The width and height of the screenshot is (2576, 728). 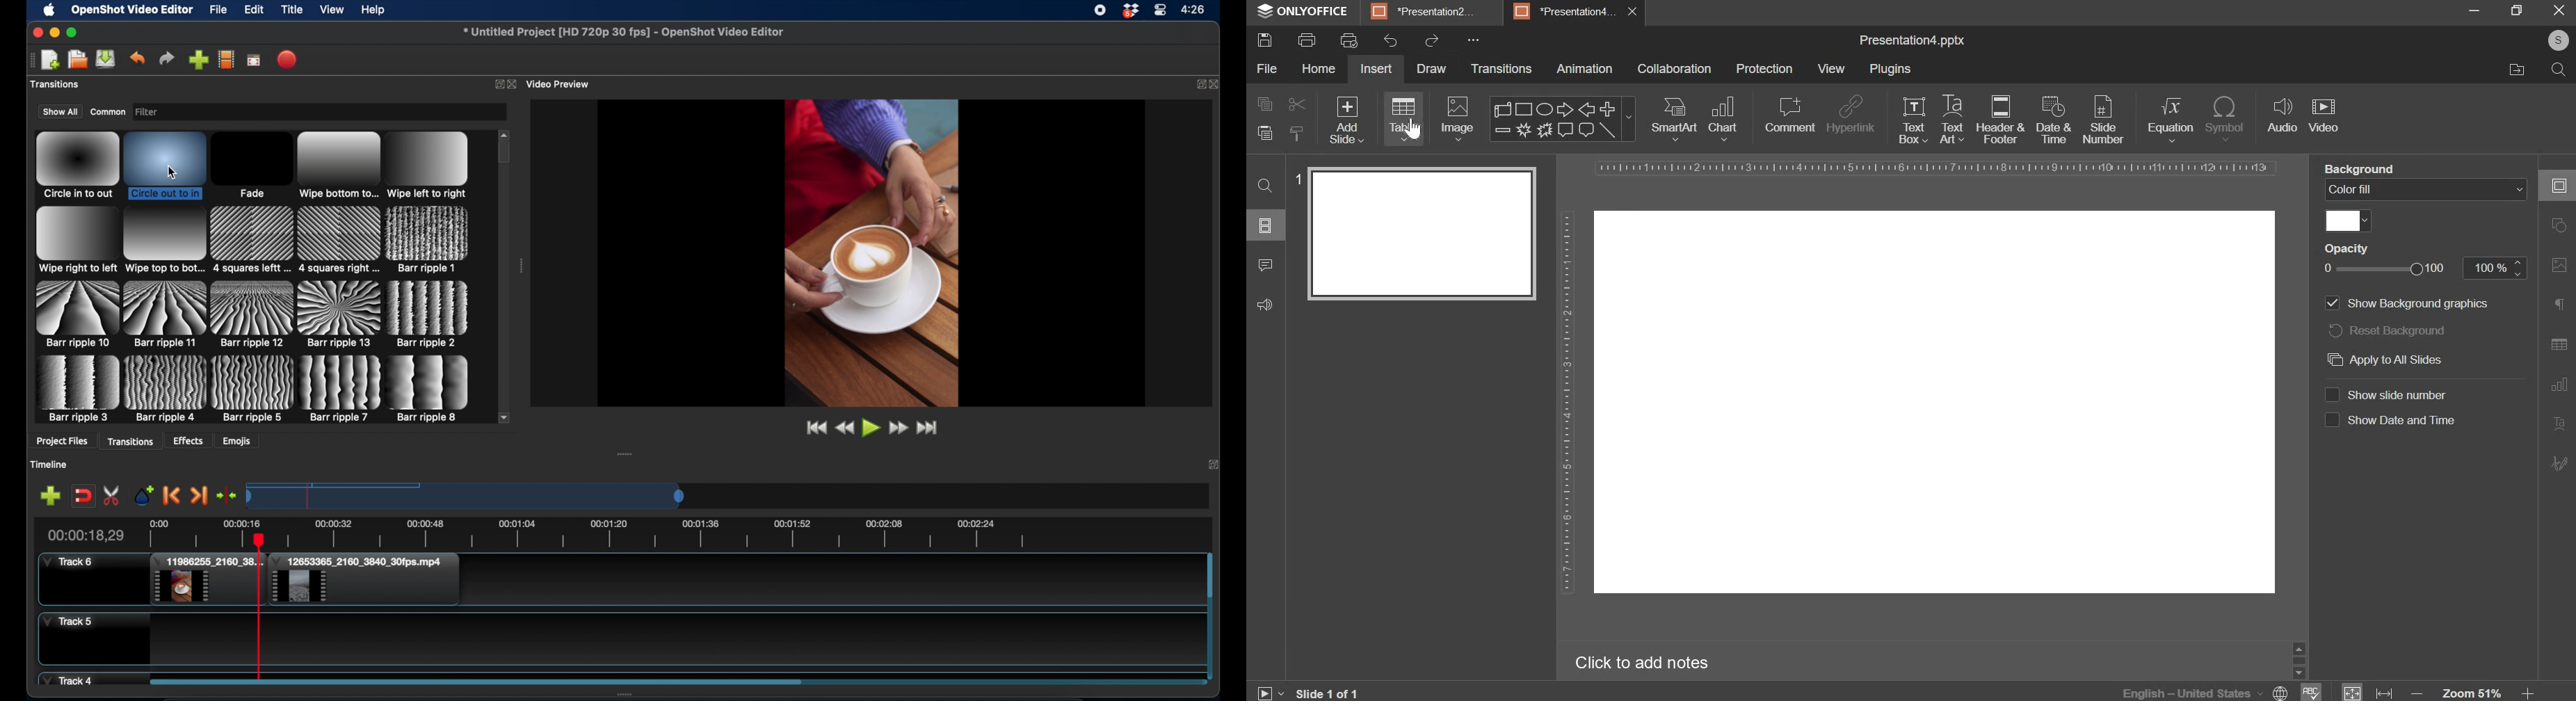 I want to click on feedback , so click(x=1266, y=305).